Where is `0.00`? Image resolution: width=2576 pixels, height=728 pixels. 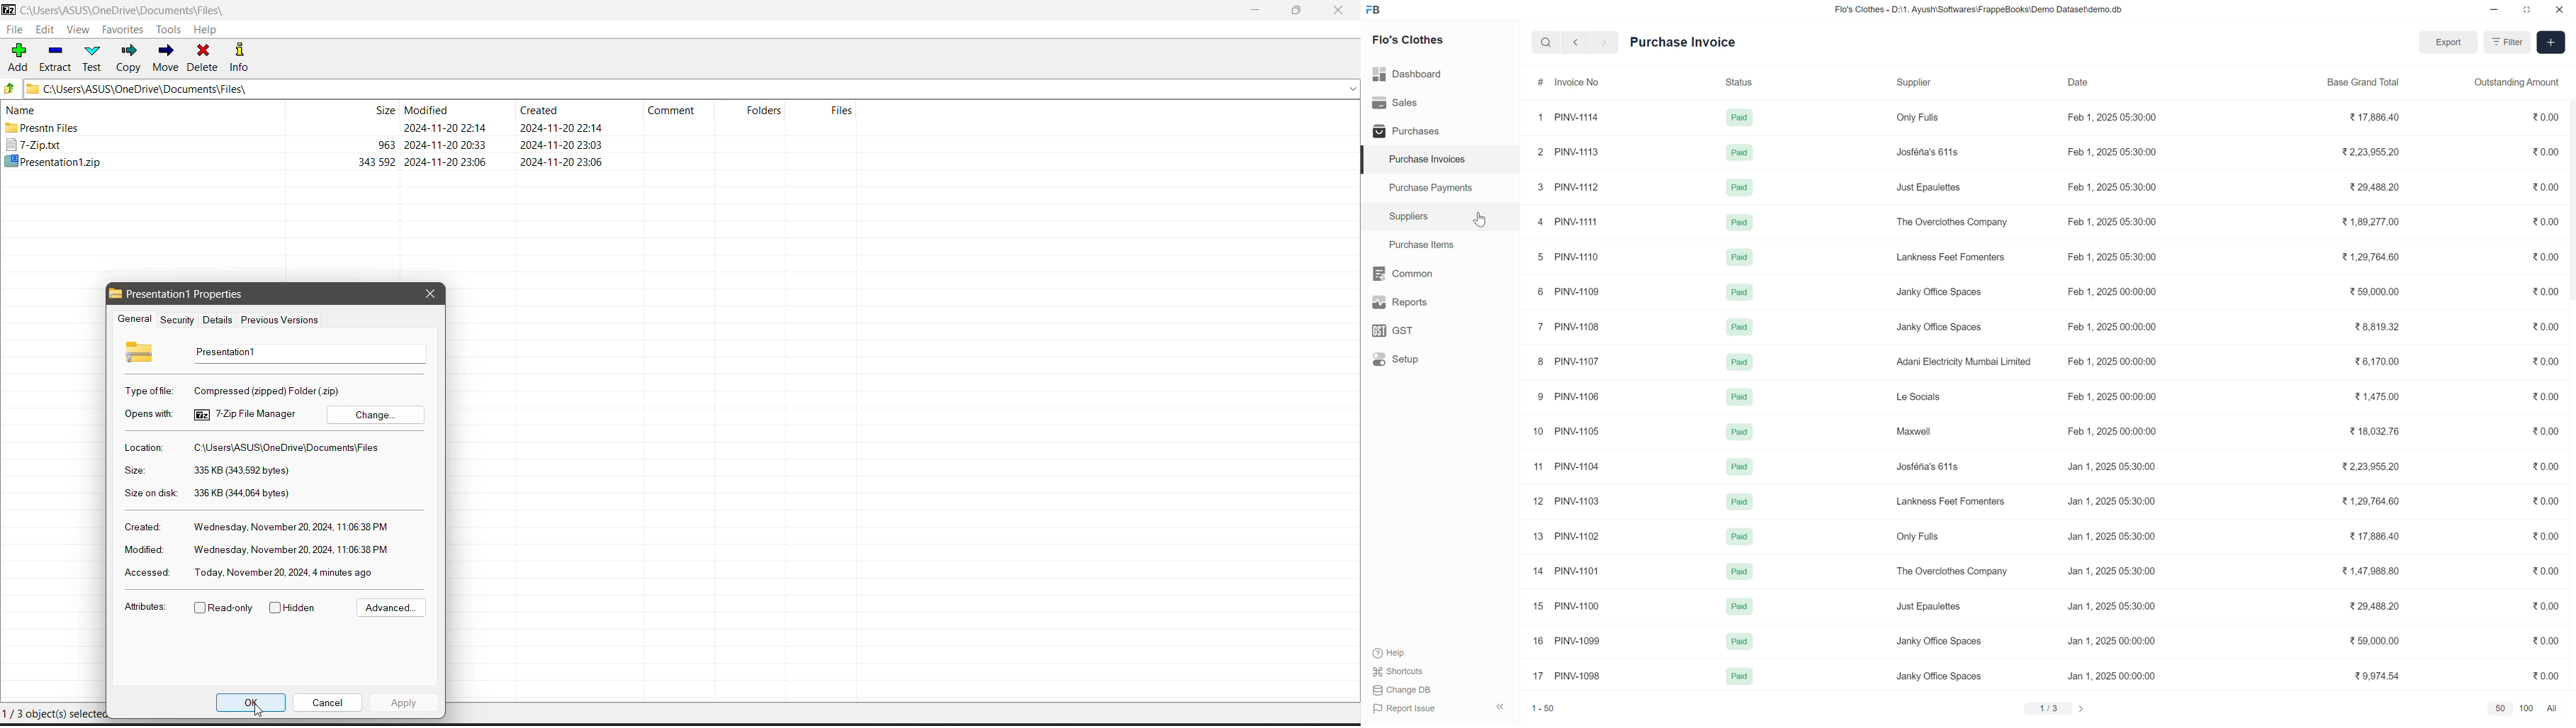 0.00 is located at coordinates (2547, 571).